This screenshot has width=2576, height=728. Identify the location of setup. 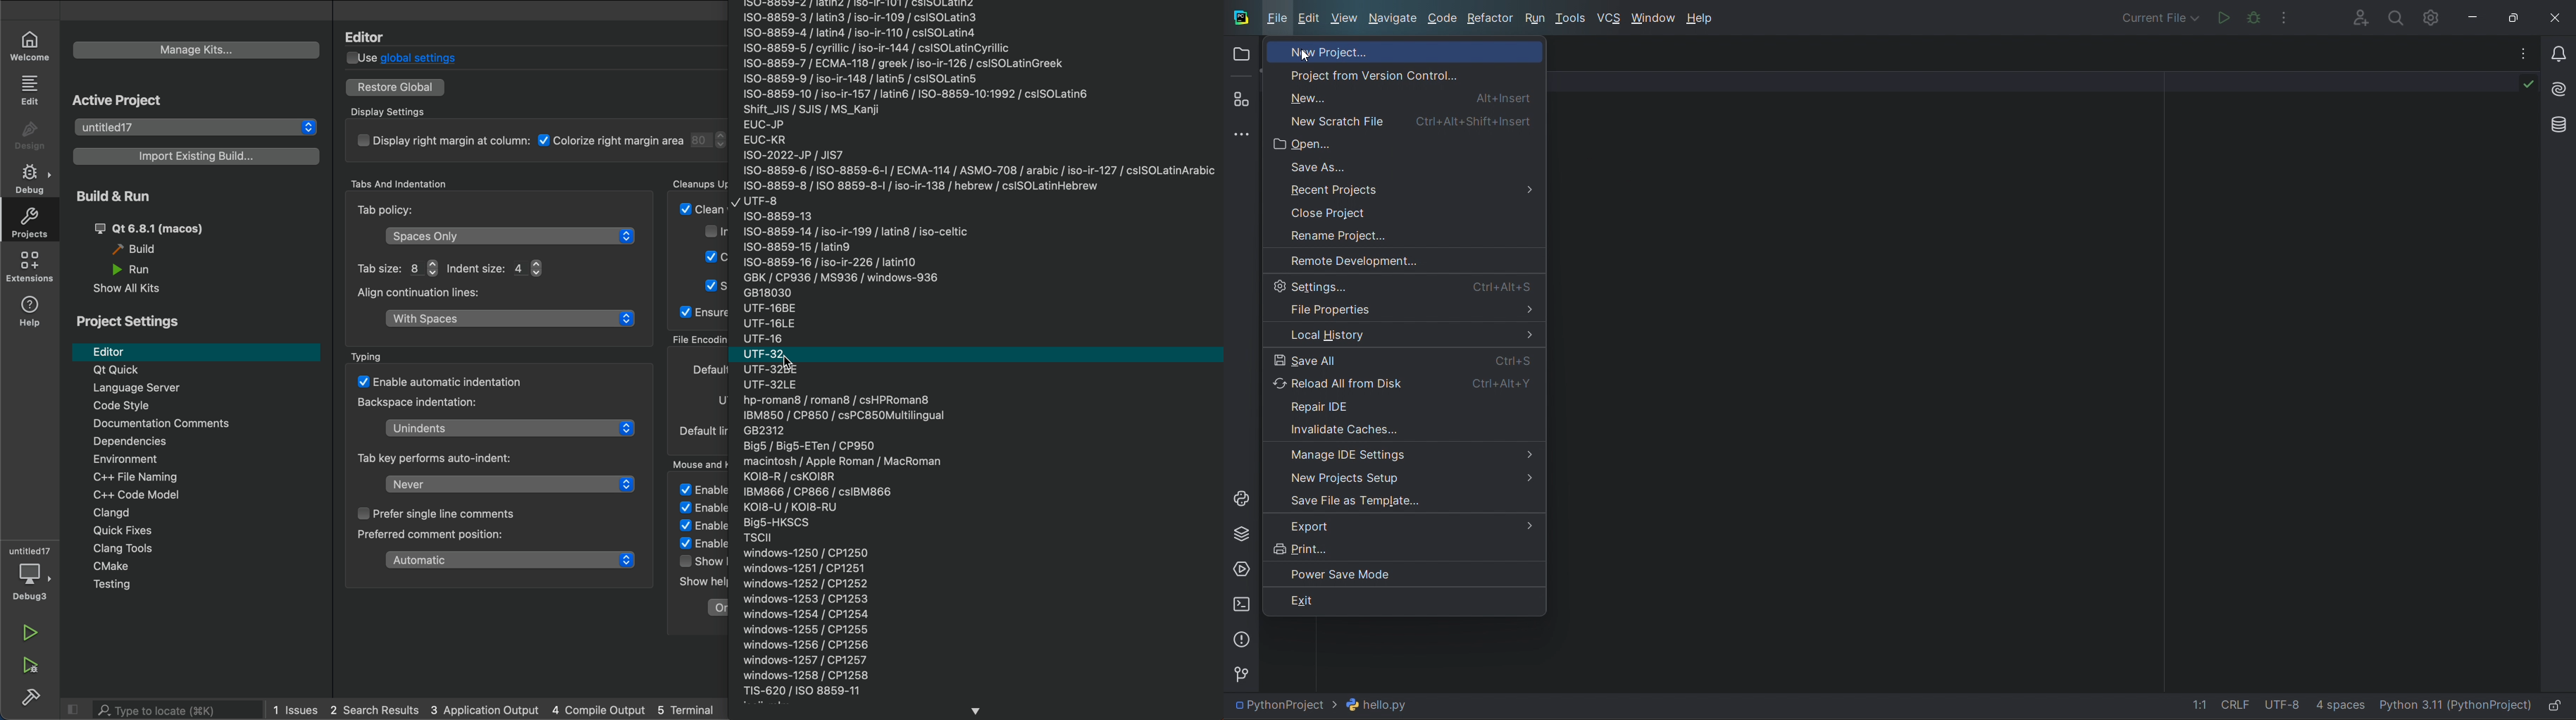
(1407, 474).